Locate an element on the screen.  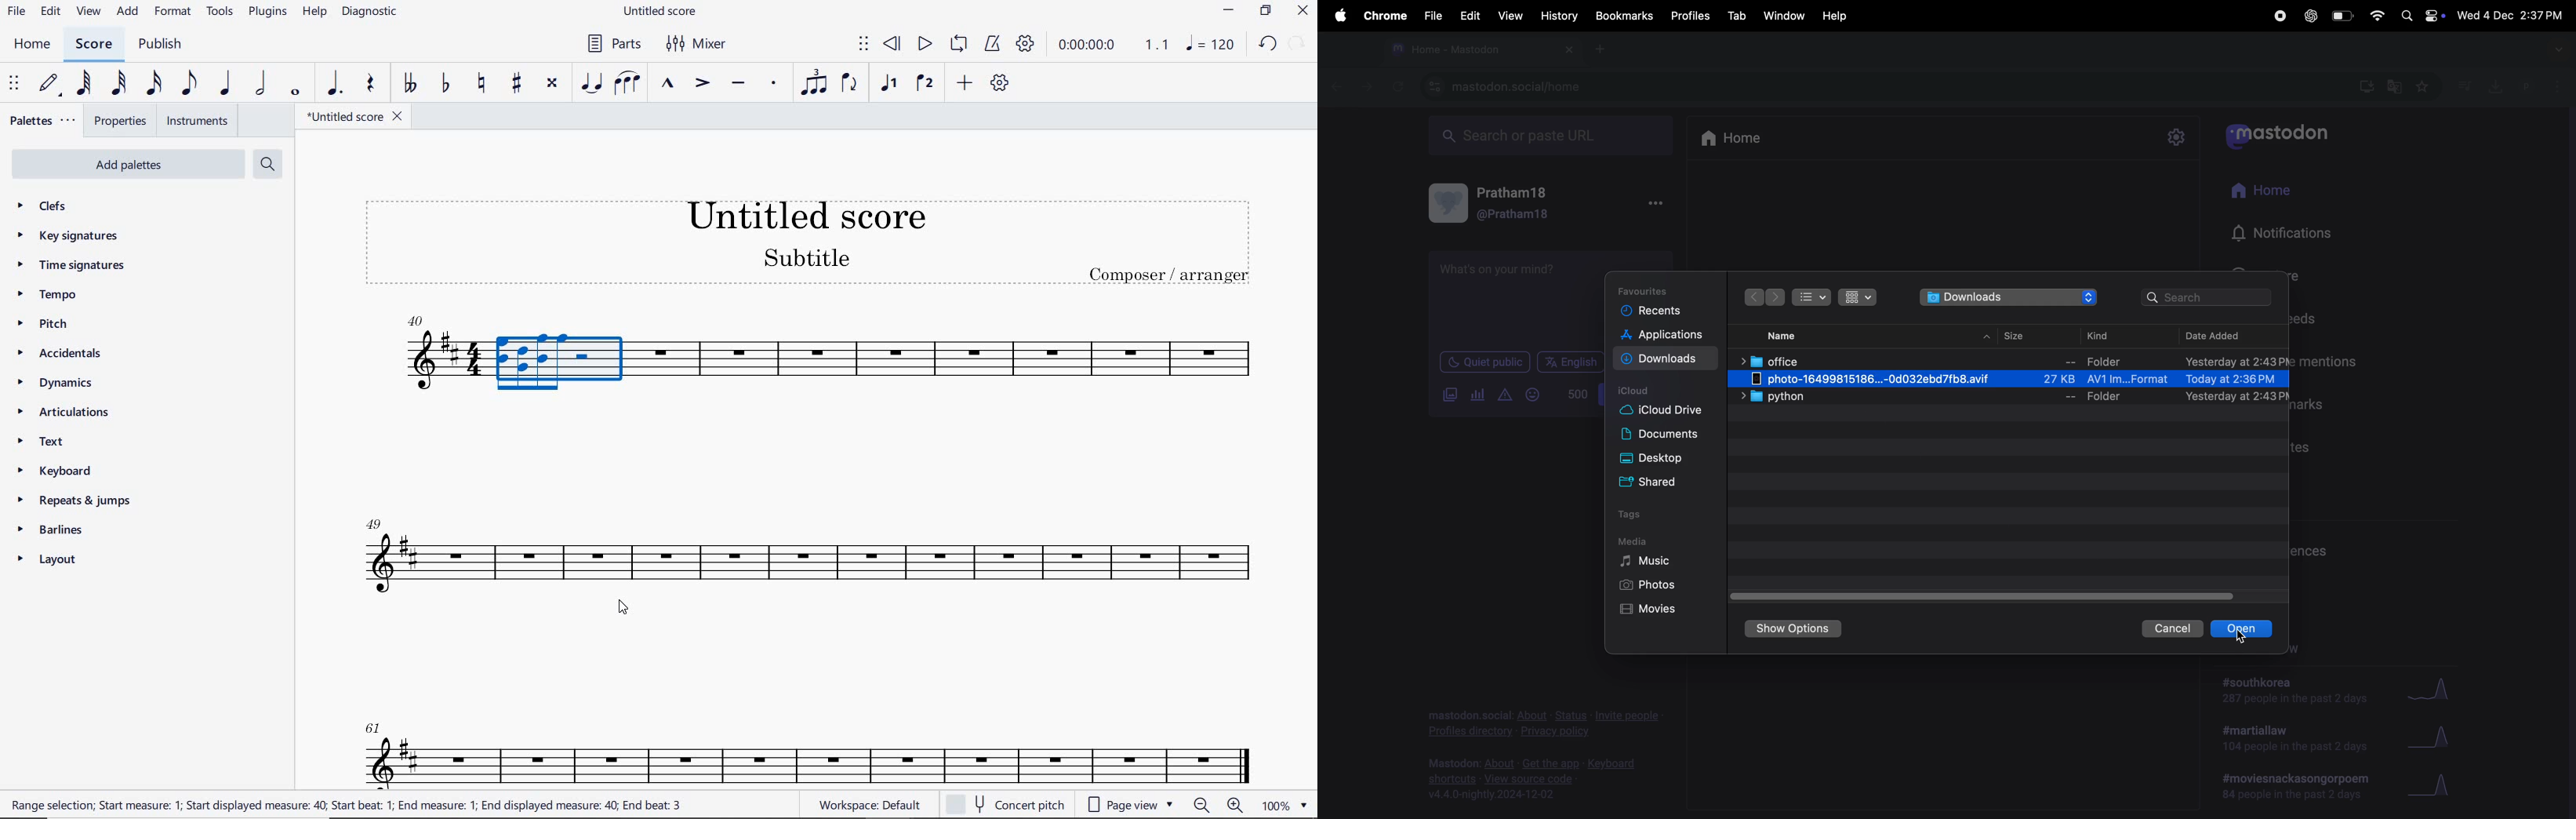
range selection is located at coordinates (347, 805).